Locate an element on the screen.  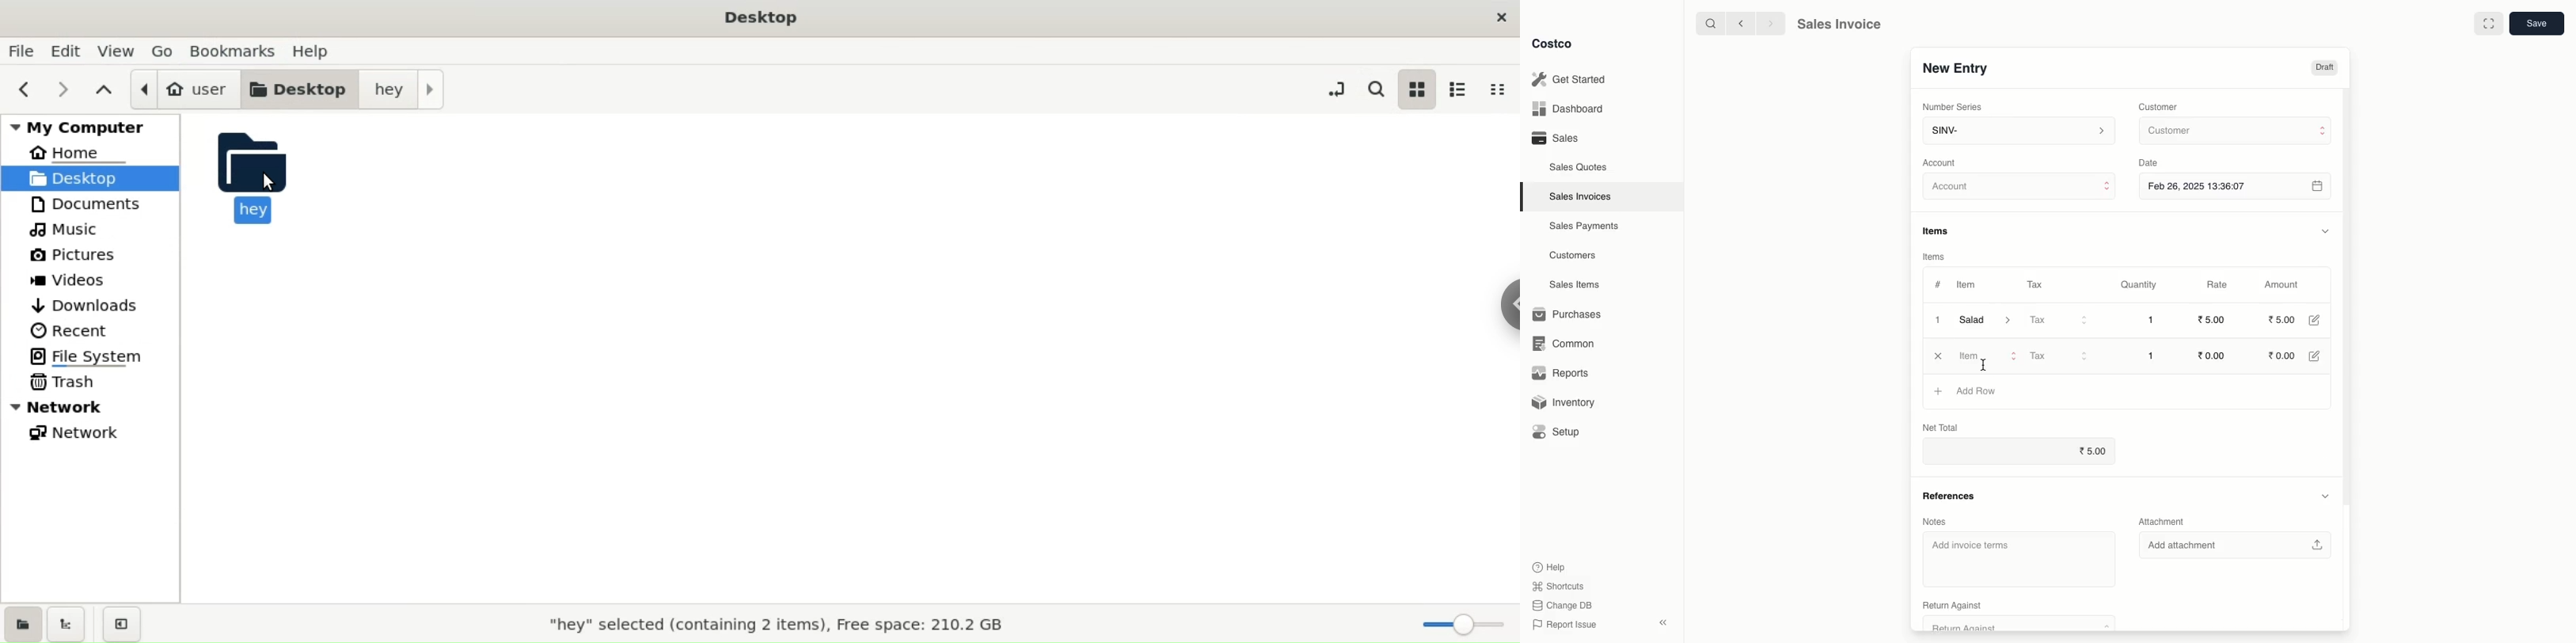
New Entry is located at coordinates (1954, 68).